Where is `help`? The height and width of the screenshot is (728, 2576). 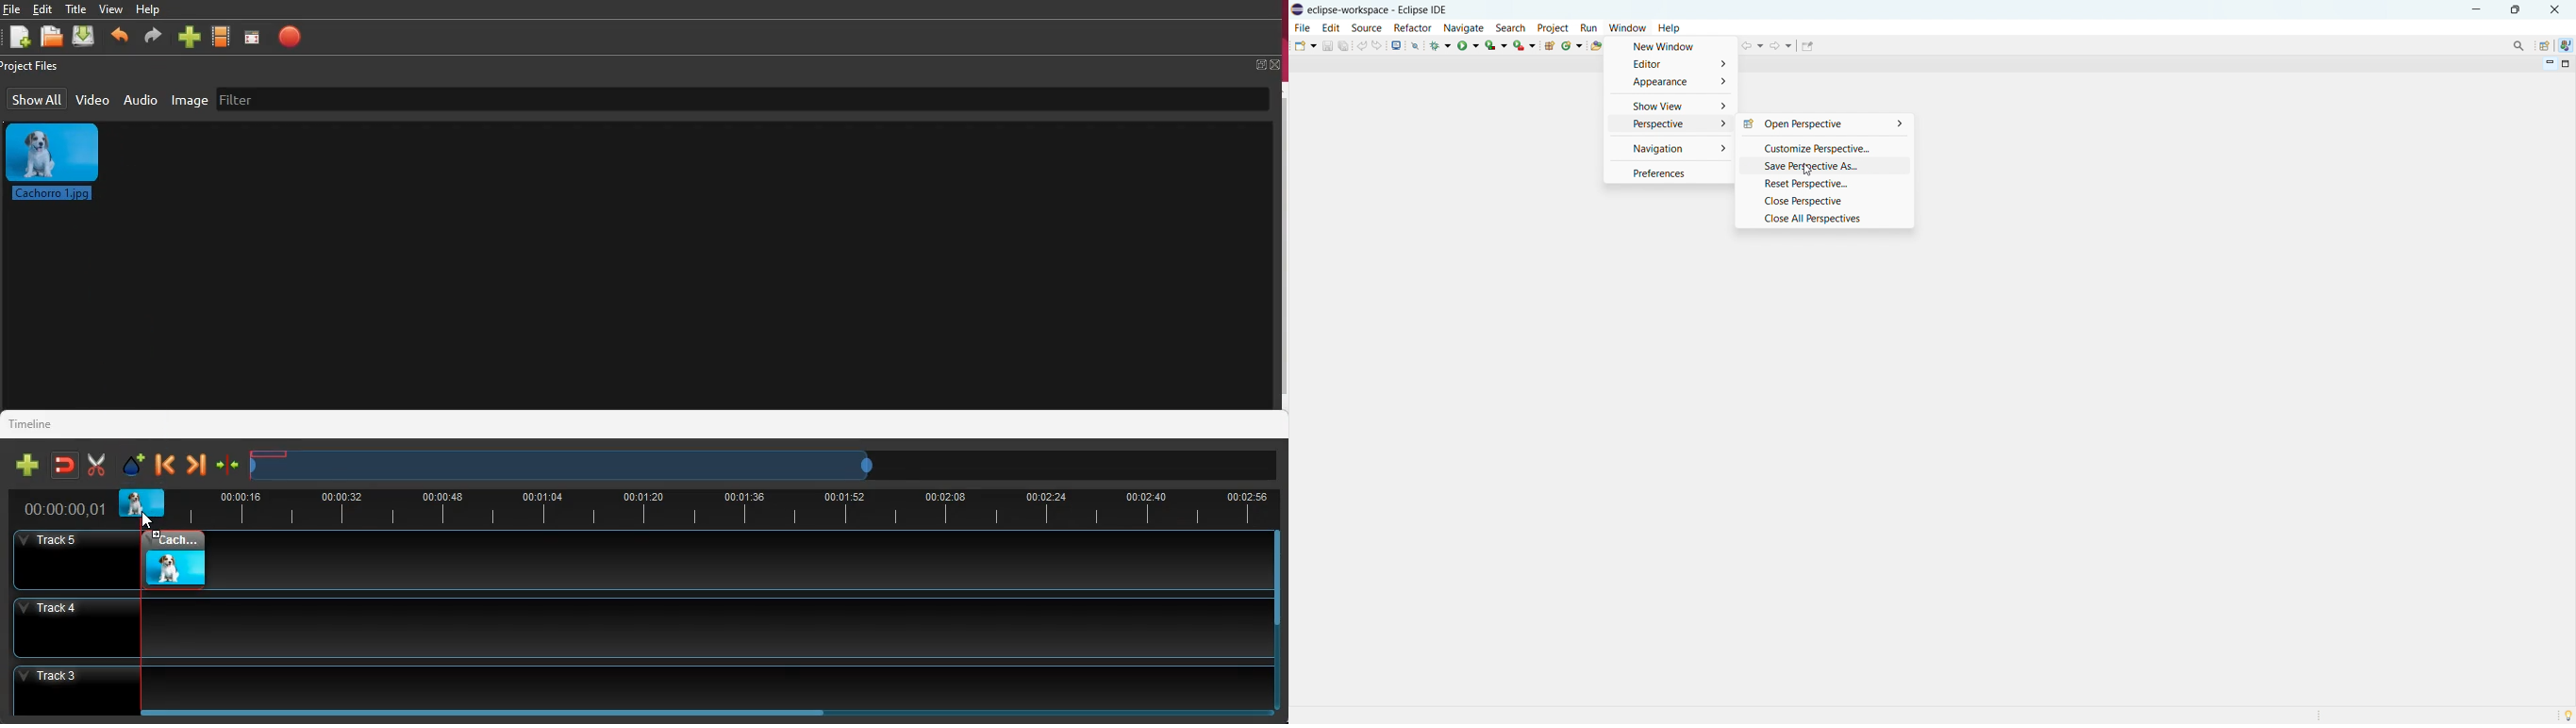 help is located at coordinates (151, 9).